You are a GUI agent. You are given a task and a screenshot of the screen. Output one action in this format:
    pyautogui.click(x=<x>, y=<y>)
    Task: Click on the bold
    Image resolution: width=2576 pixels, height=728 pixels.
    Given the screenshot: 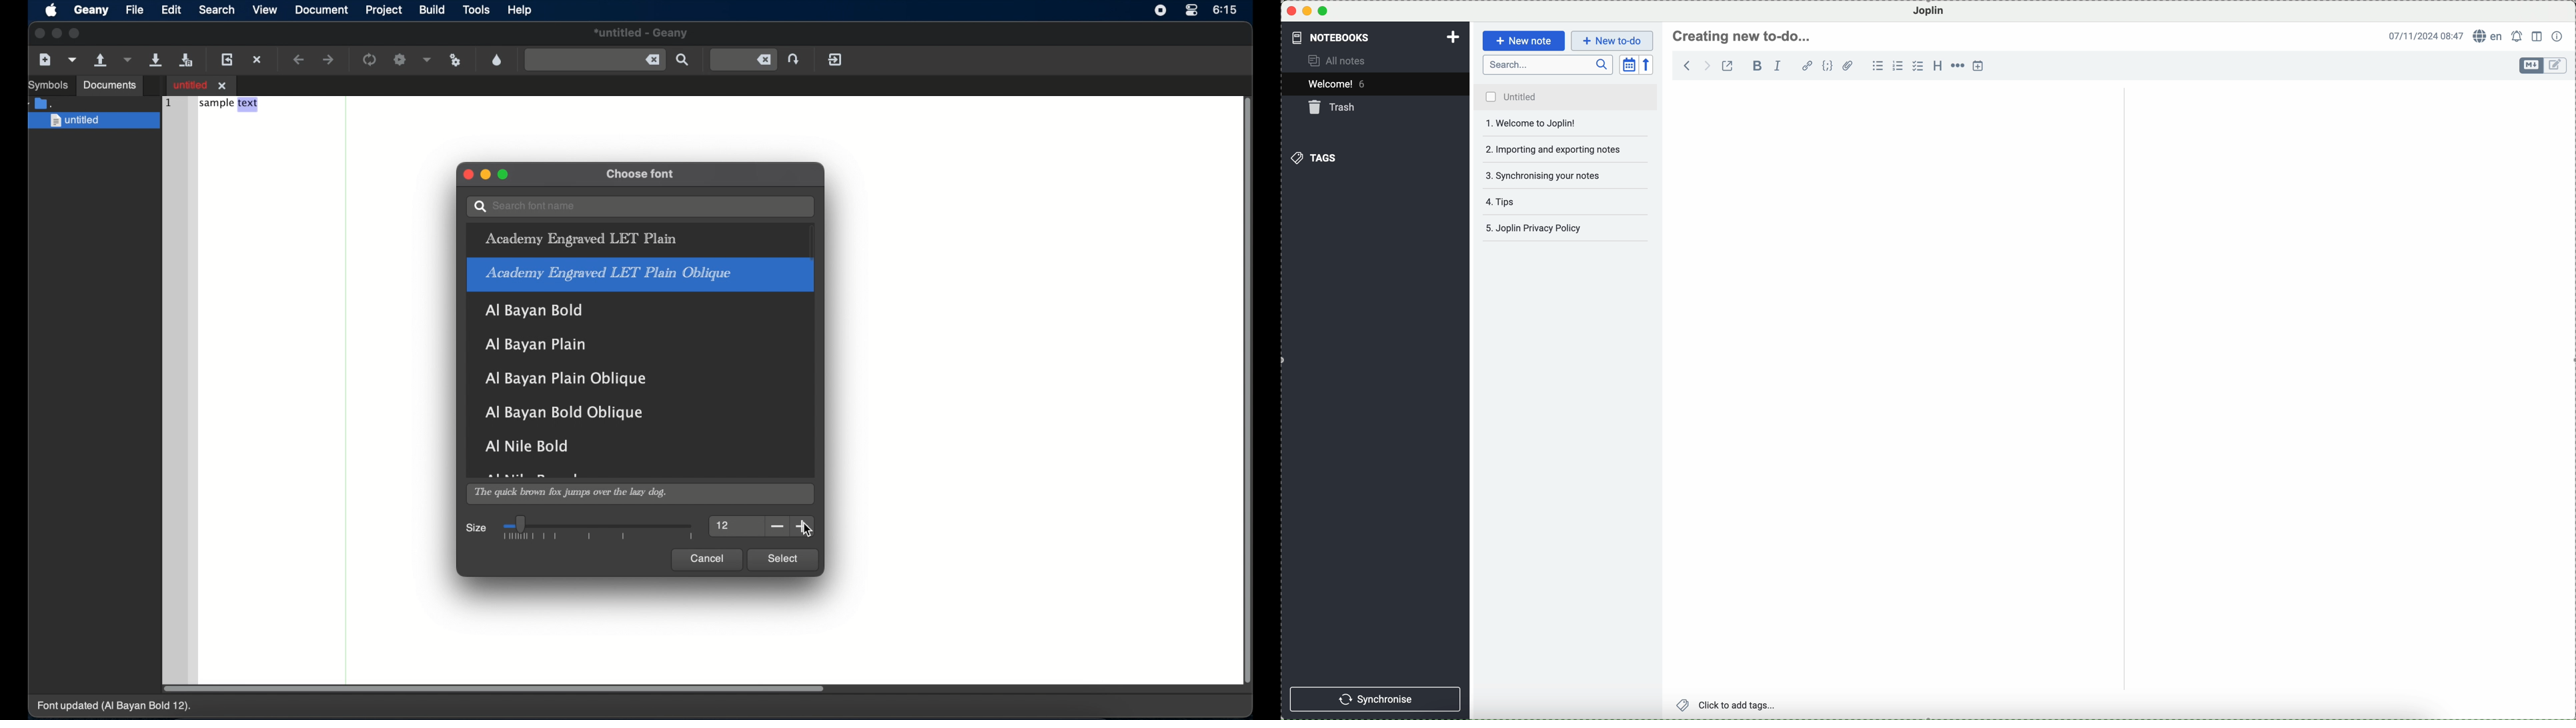 What is the action you would take?
    pyautogui.click(x=1755, y=65)
    